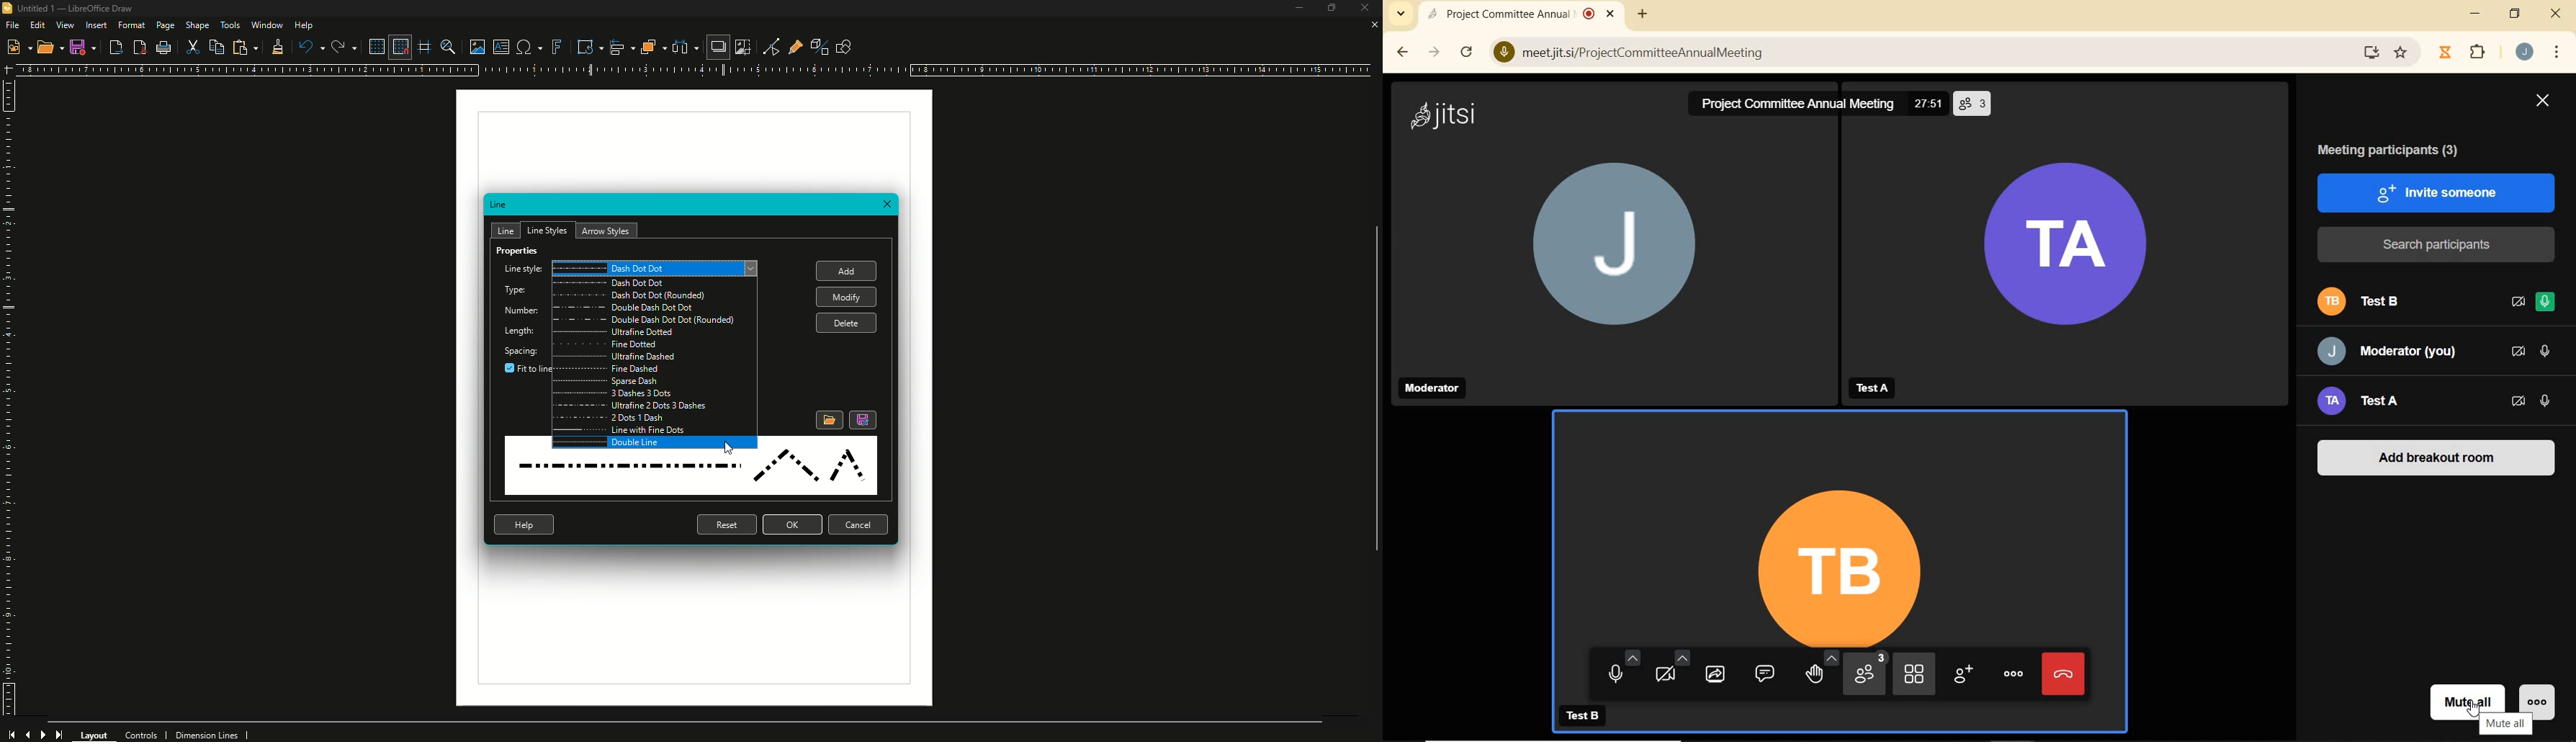 The image size is (2576, 756). I want to click on Reset, so click(725, 525).